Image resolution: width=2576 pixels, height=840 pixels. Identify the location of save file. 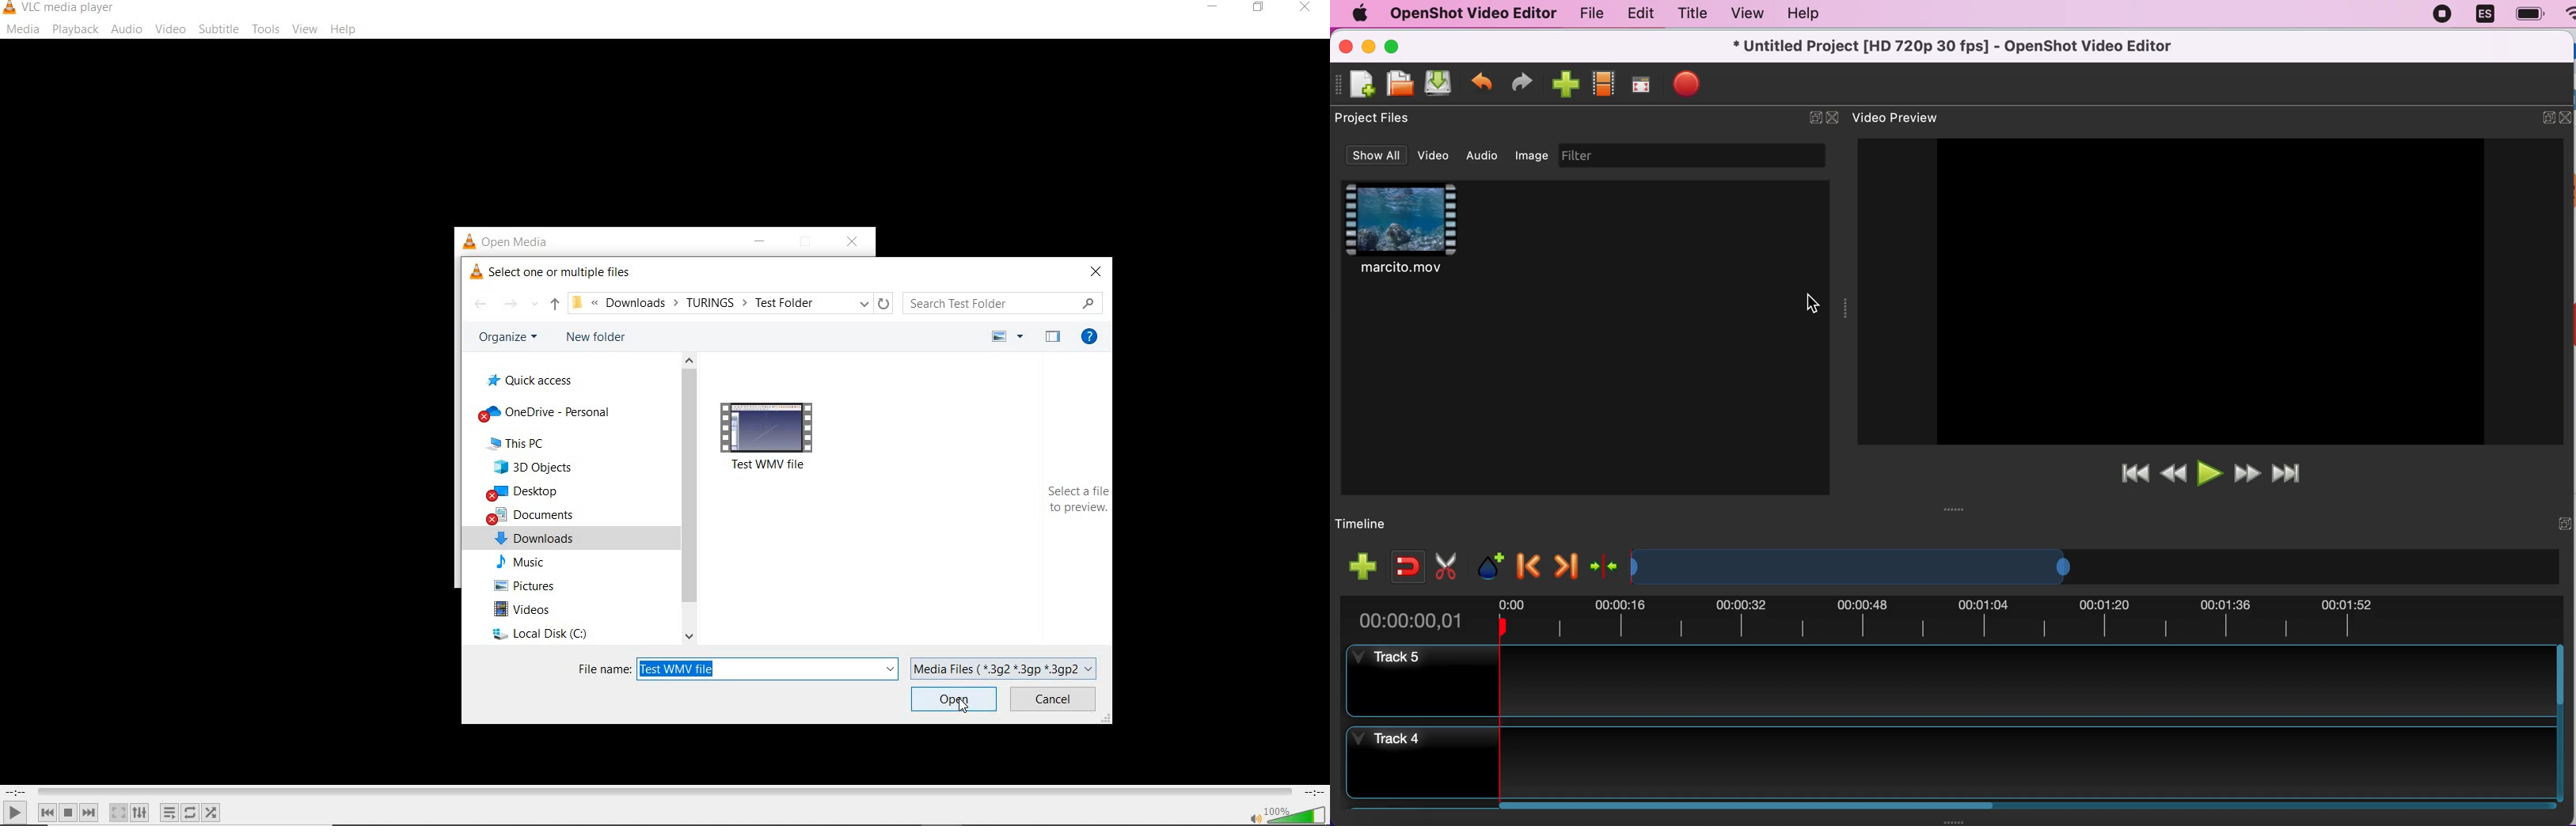
(1441, 85).